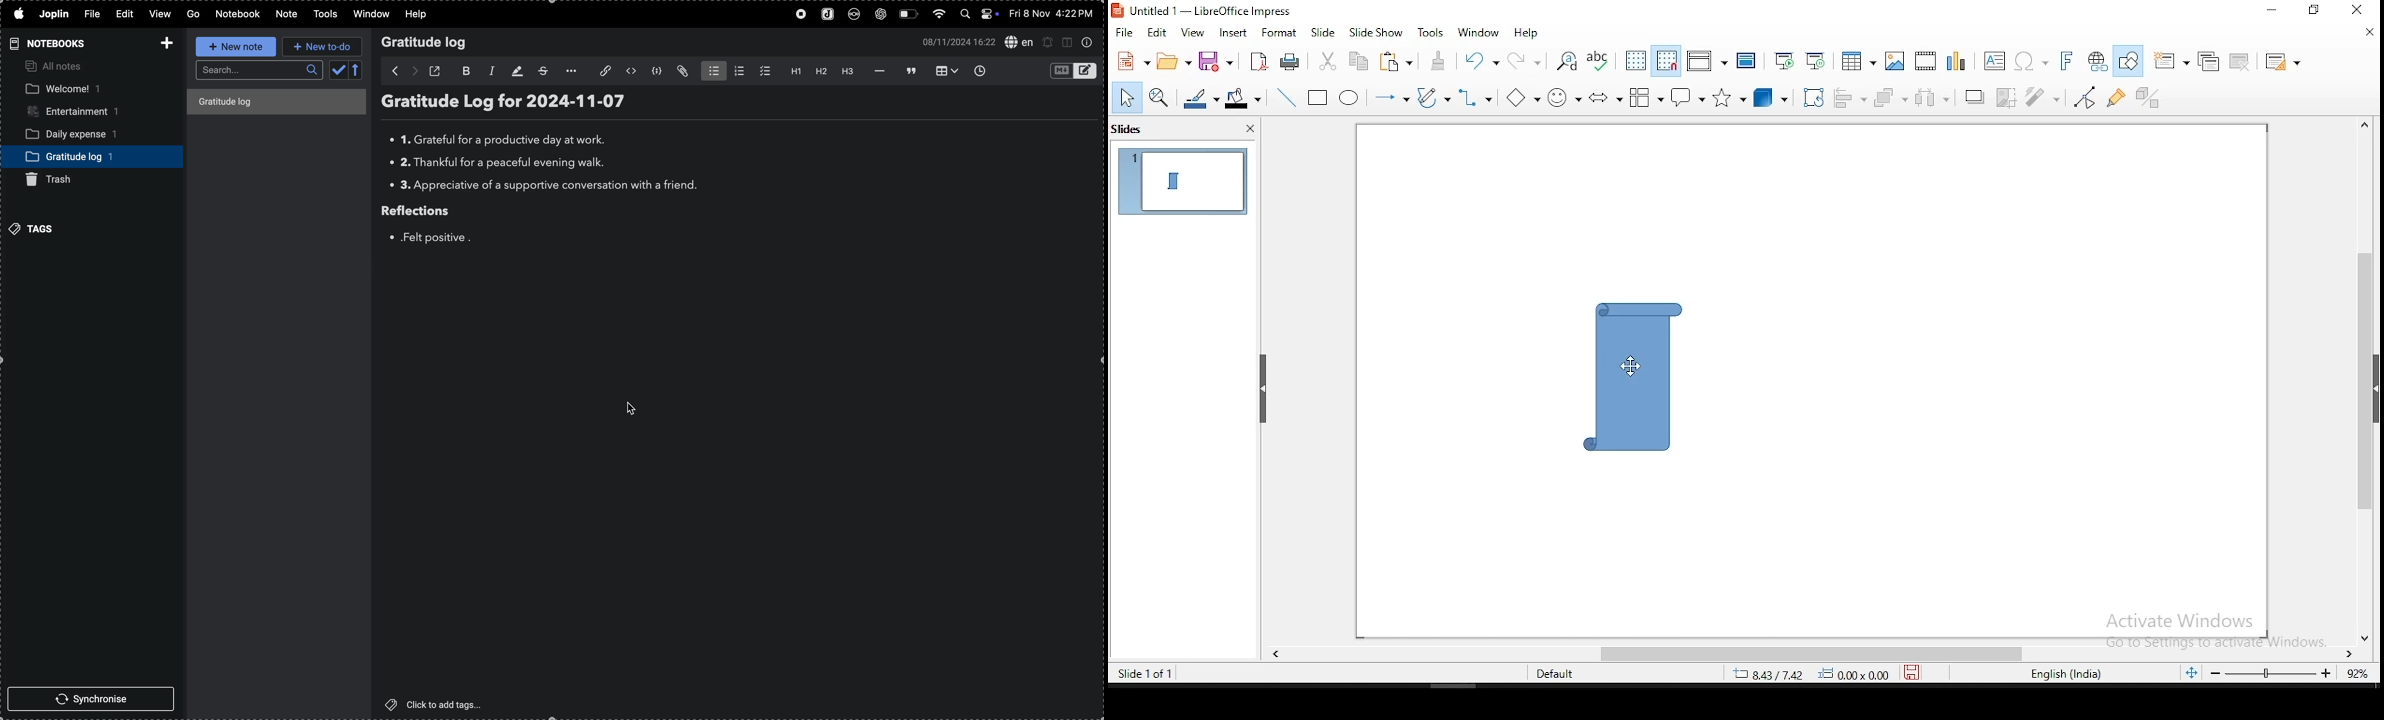  What do you see at coordinates (820, 72) in the screenshot?
I see `heading 2` at bounding box center [820, 72].